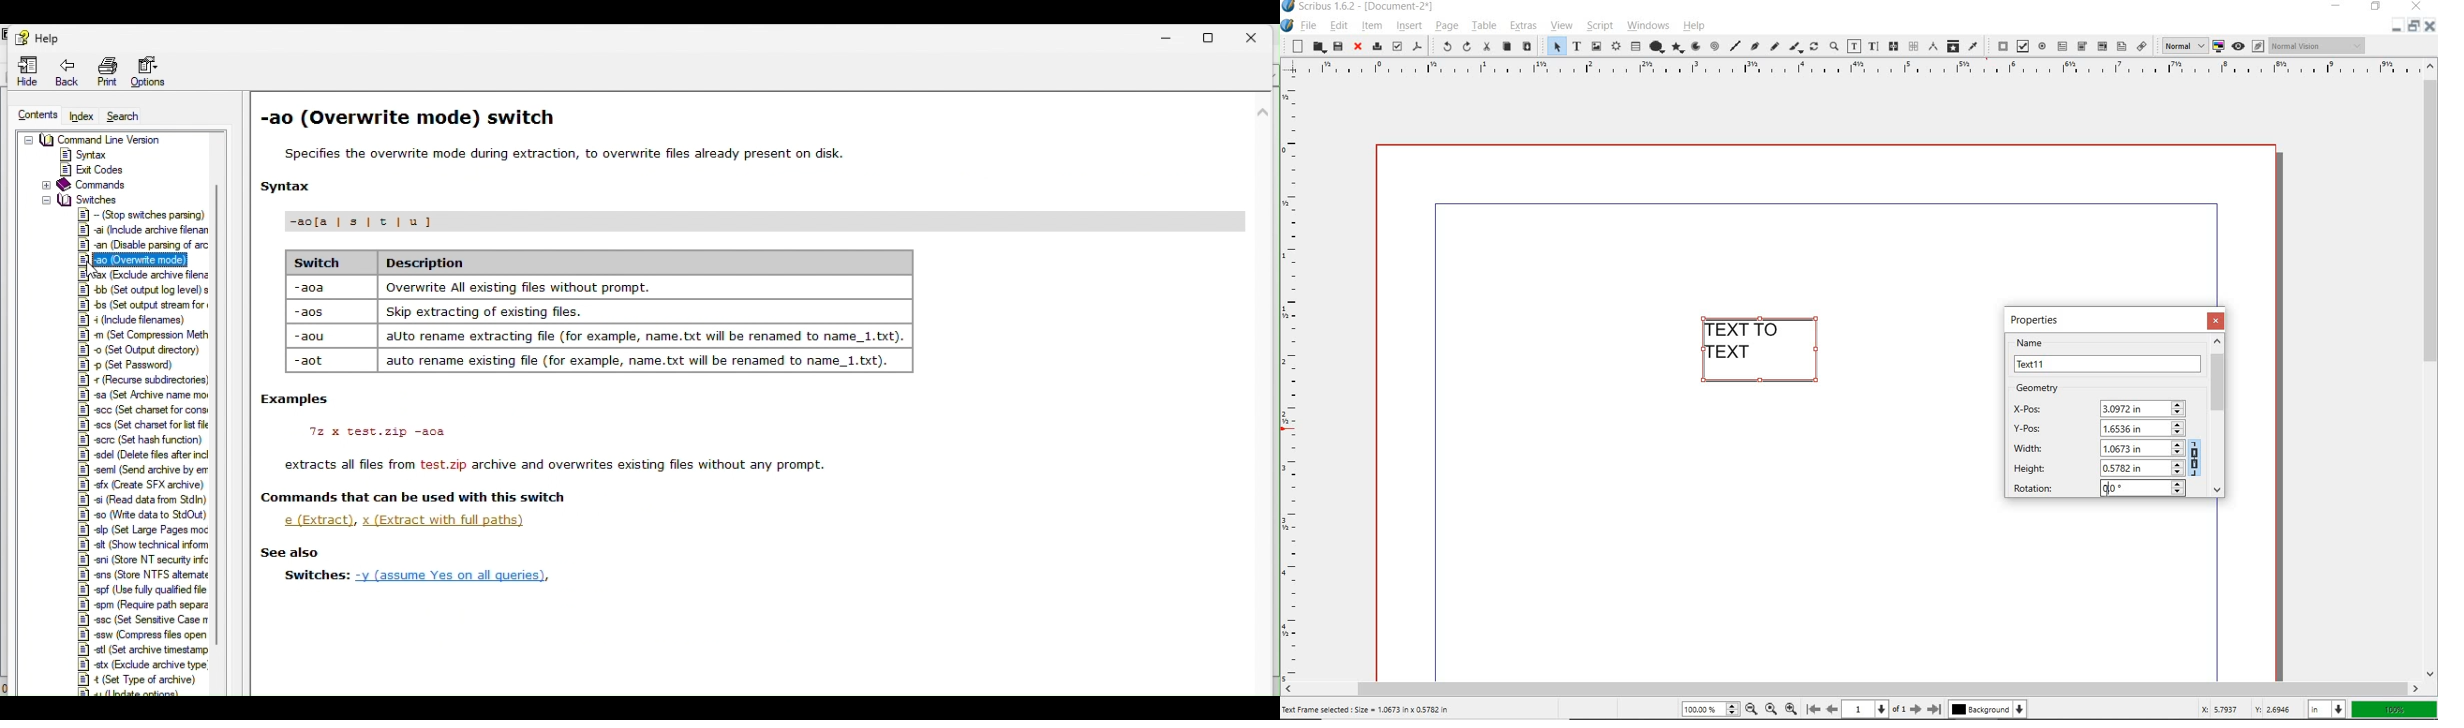 This screenshot has height=728, width=2464. What do you see at coordinates (1975, 48) in the screenshot?
I see `eye dropper` at bounding box center [1975, 48].